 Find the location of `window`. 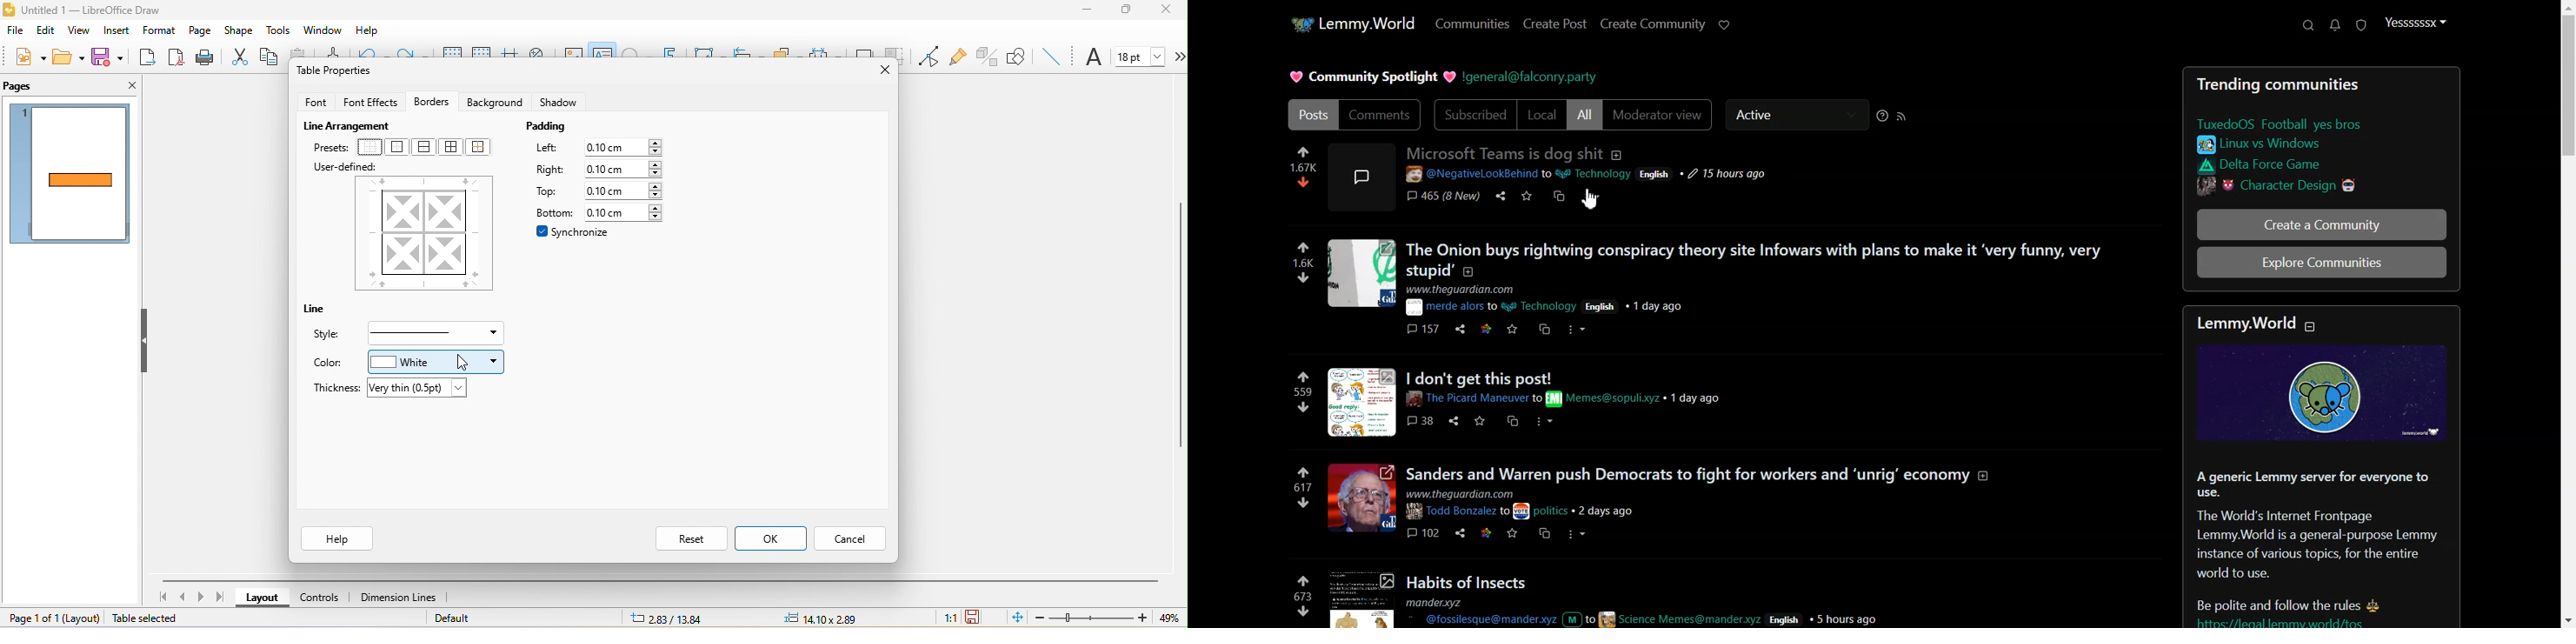

window is located at coordinates (320, 29).